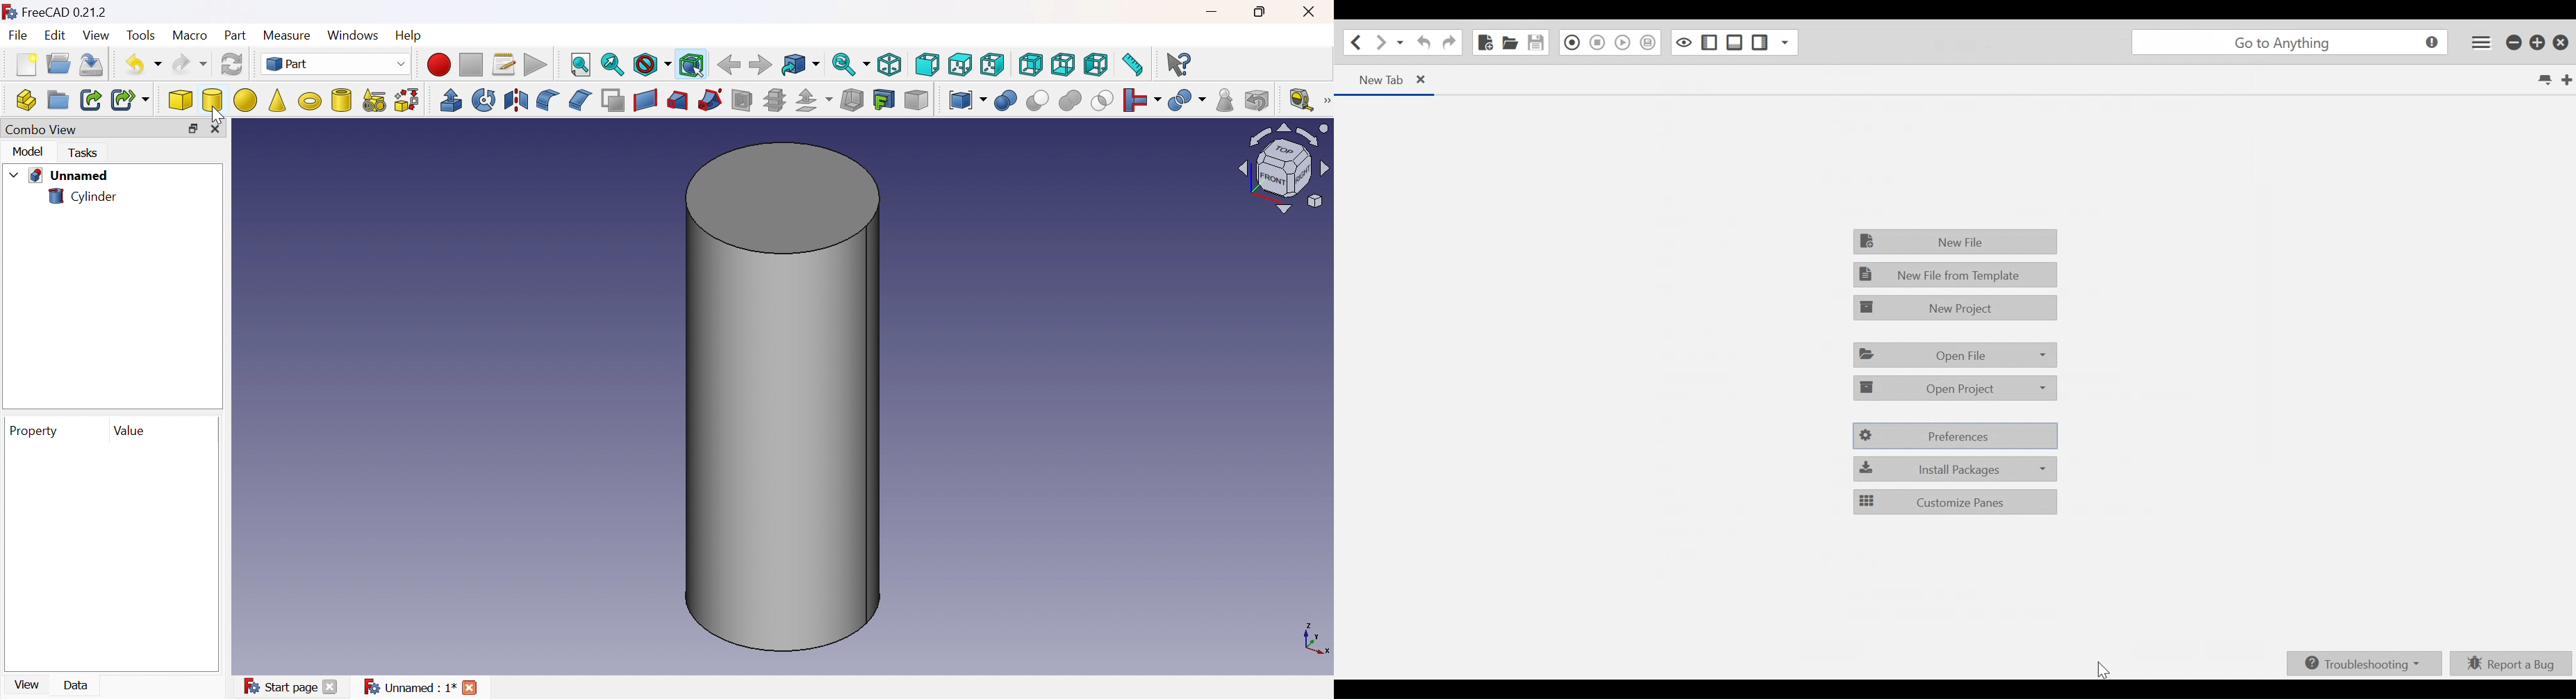  Describe the element at coordinates (1301, 100) in the screenshot. I see `Measure liner` at that location.